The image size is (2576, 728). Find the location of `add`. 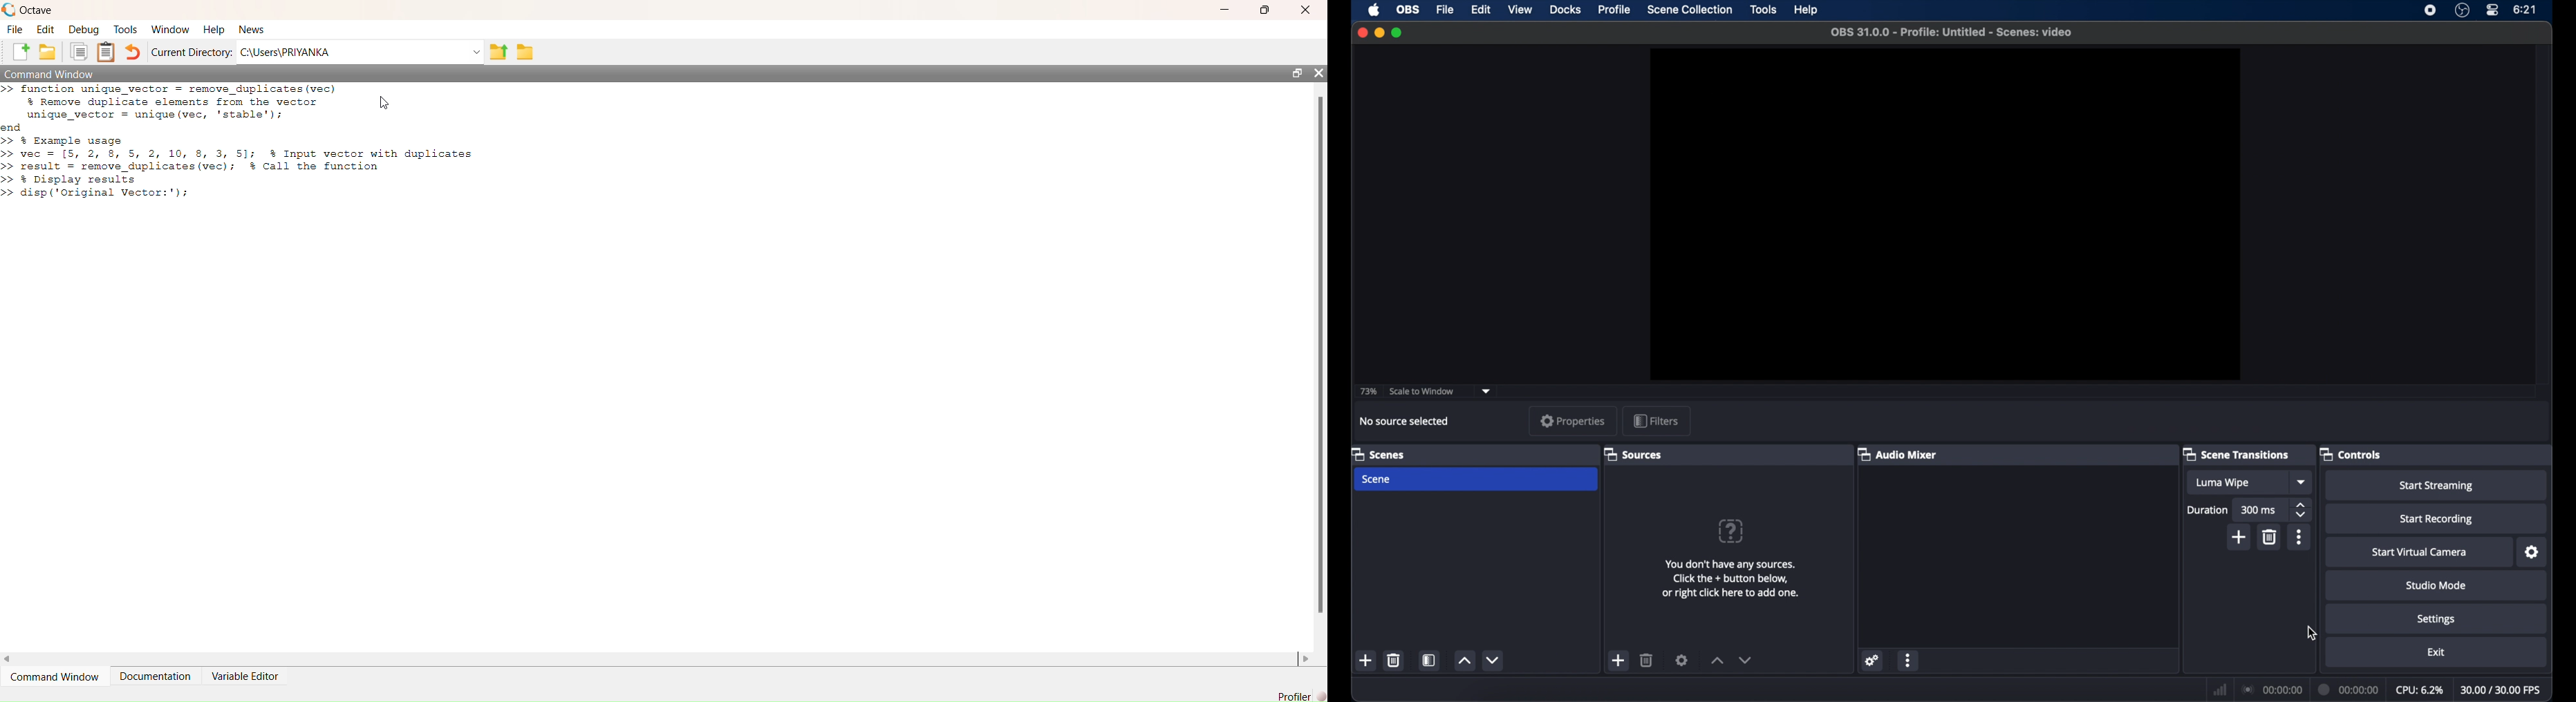

add is located at coordinates (2240, 537).